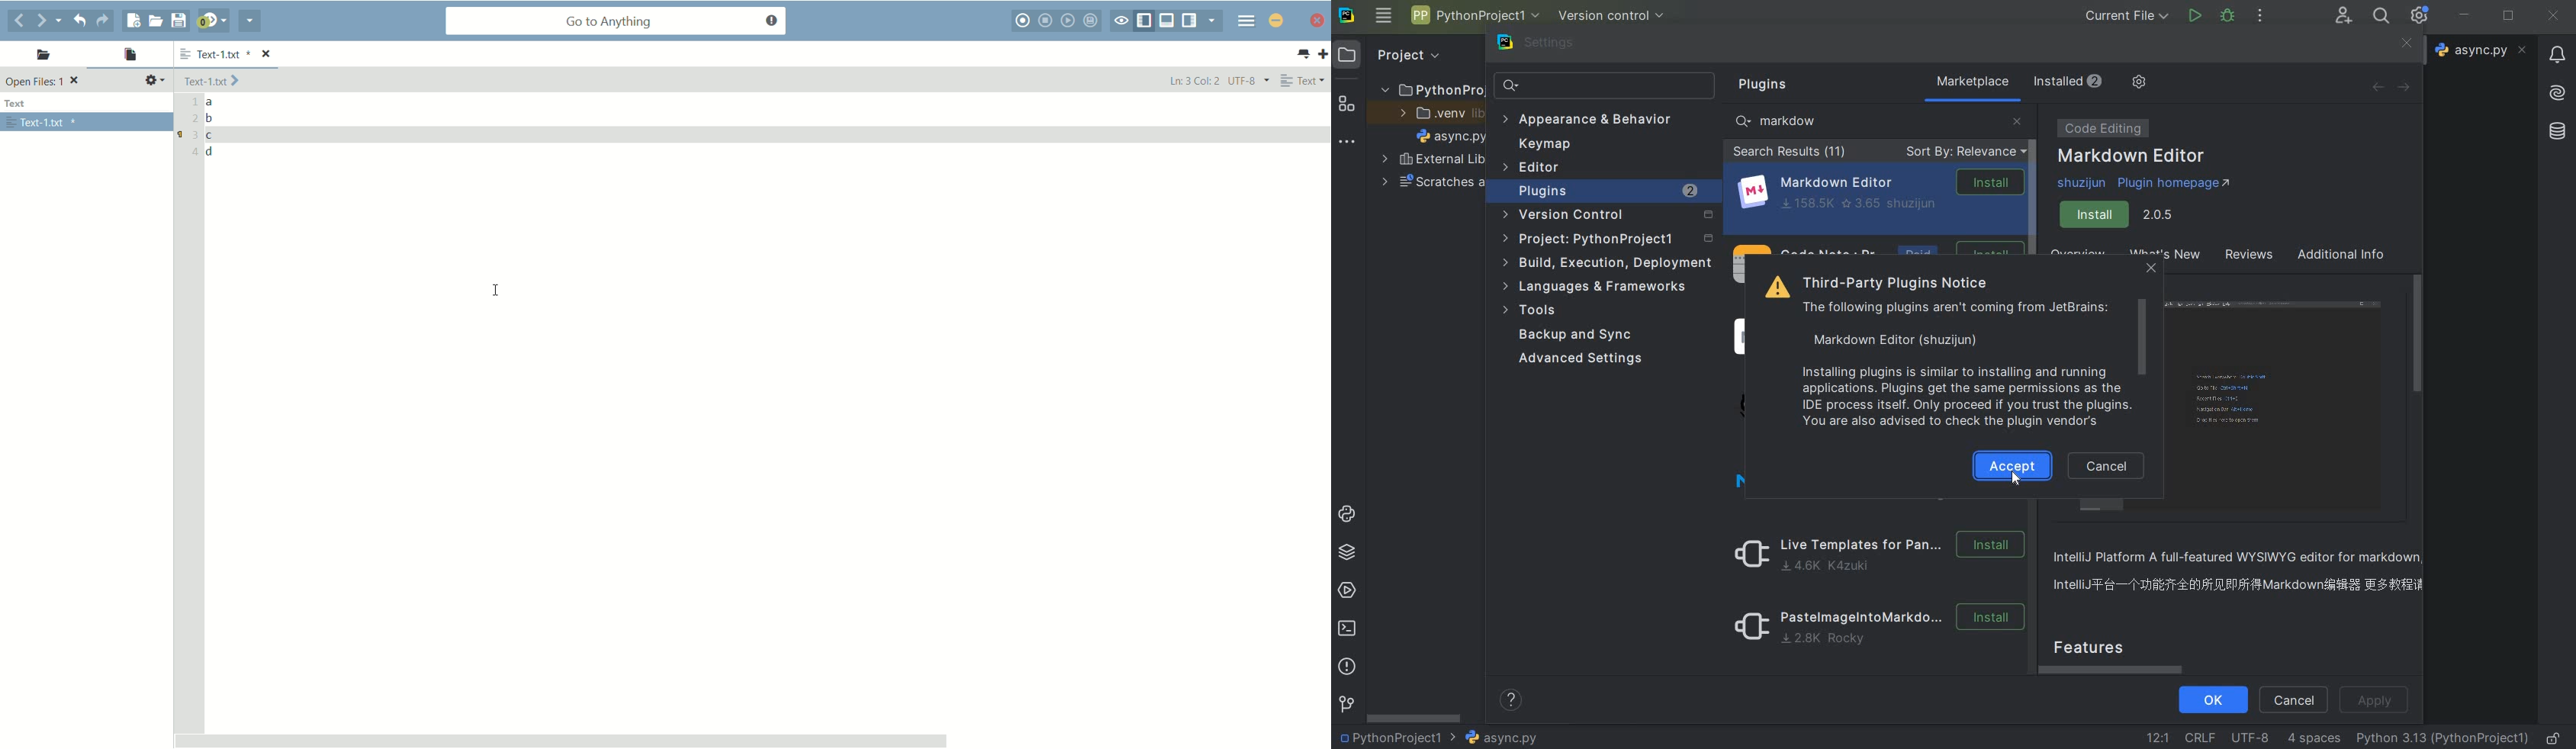 Image resolution: width=2576 pixels, height=756 pixels. What do you see at coordinates (1608, 264) in the screenshot?
I see `build, execution, deployment` at bounding box center [1608, 264].